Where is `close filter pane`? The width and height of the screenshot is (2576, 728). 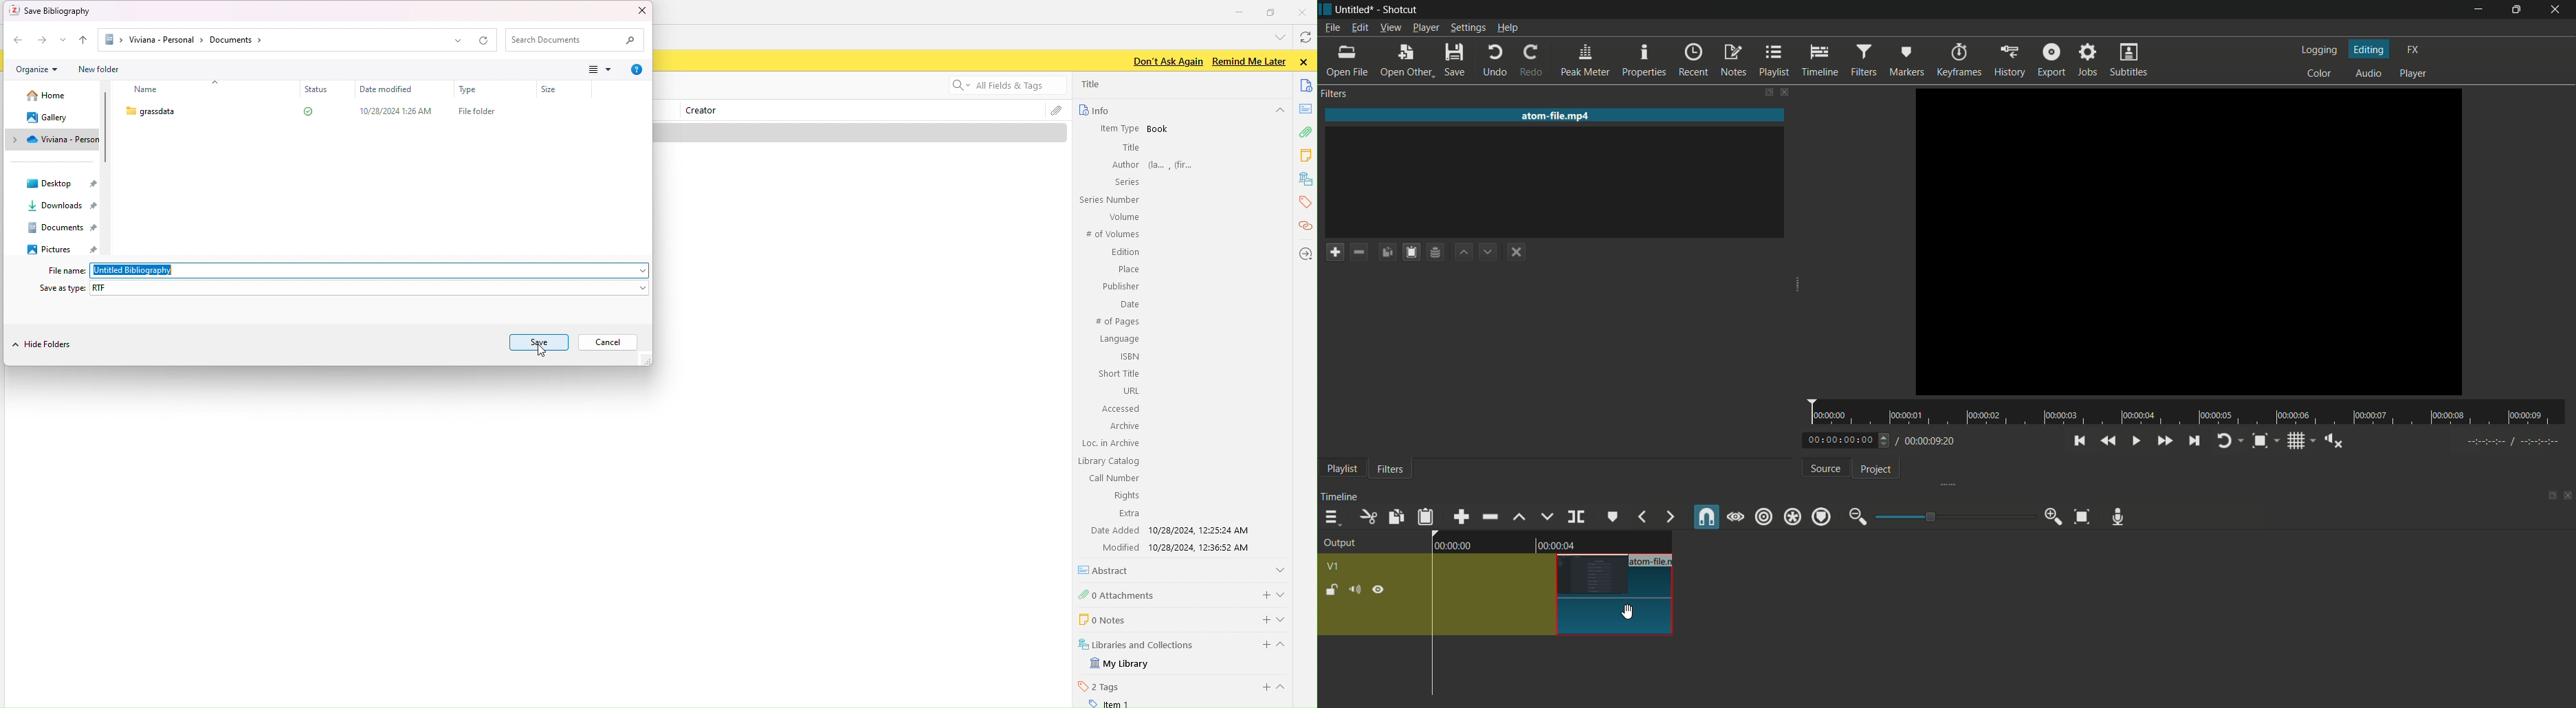 close filter pane is located at coordinates (1787, 91).